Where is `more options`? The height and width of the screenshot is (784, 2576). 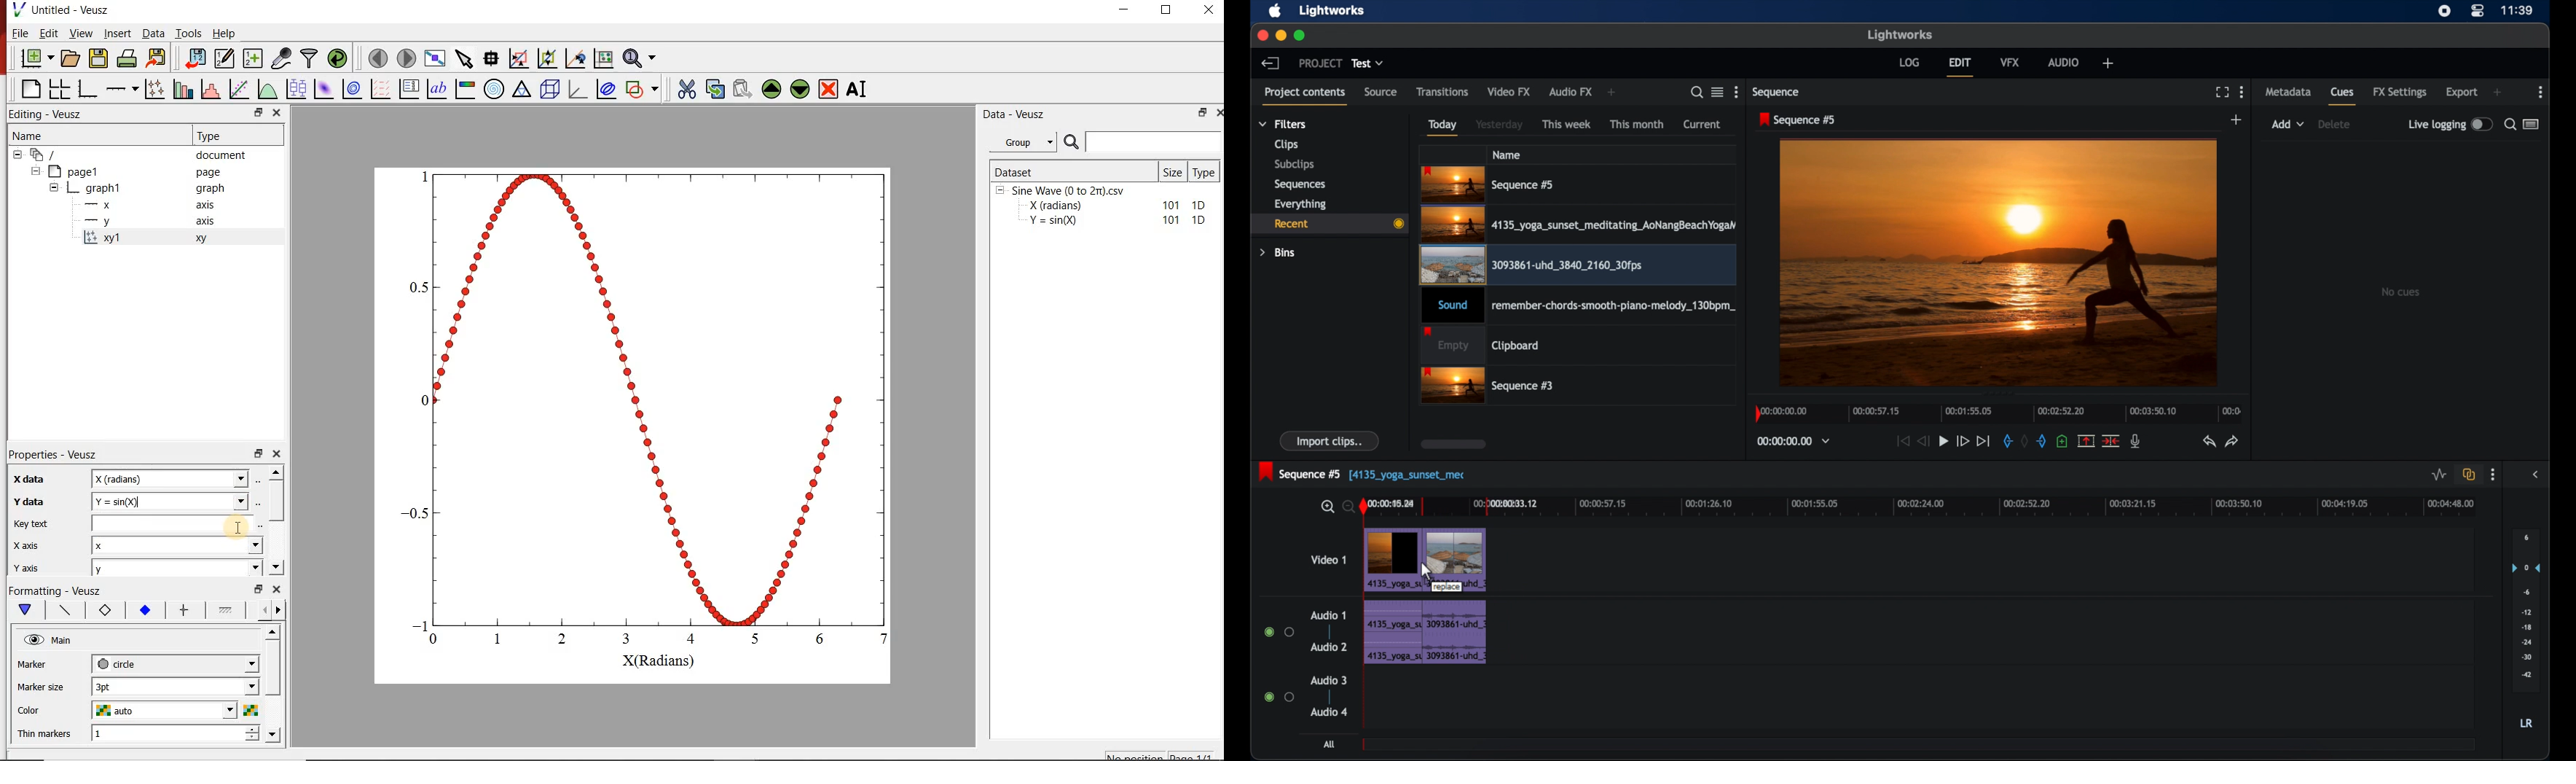
more options is located at coordinates (2493, 476).